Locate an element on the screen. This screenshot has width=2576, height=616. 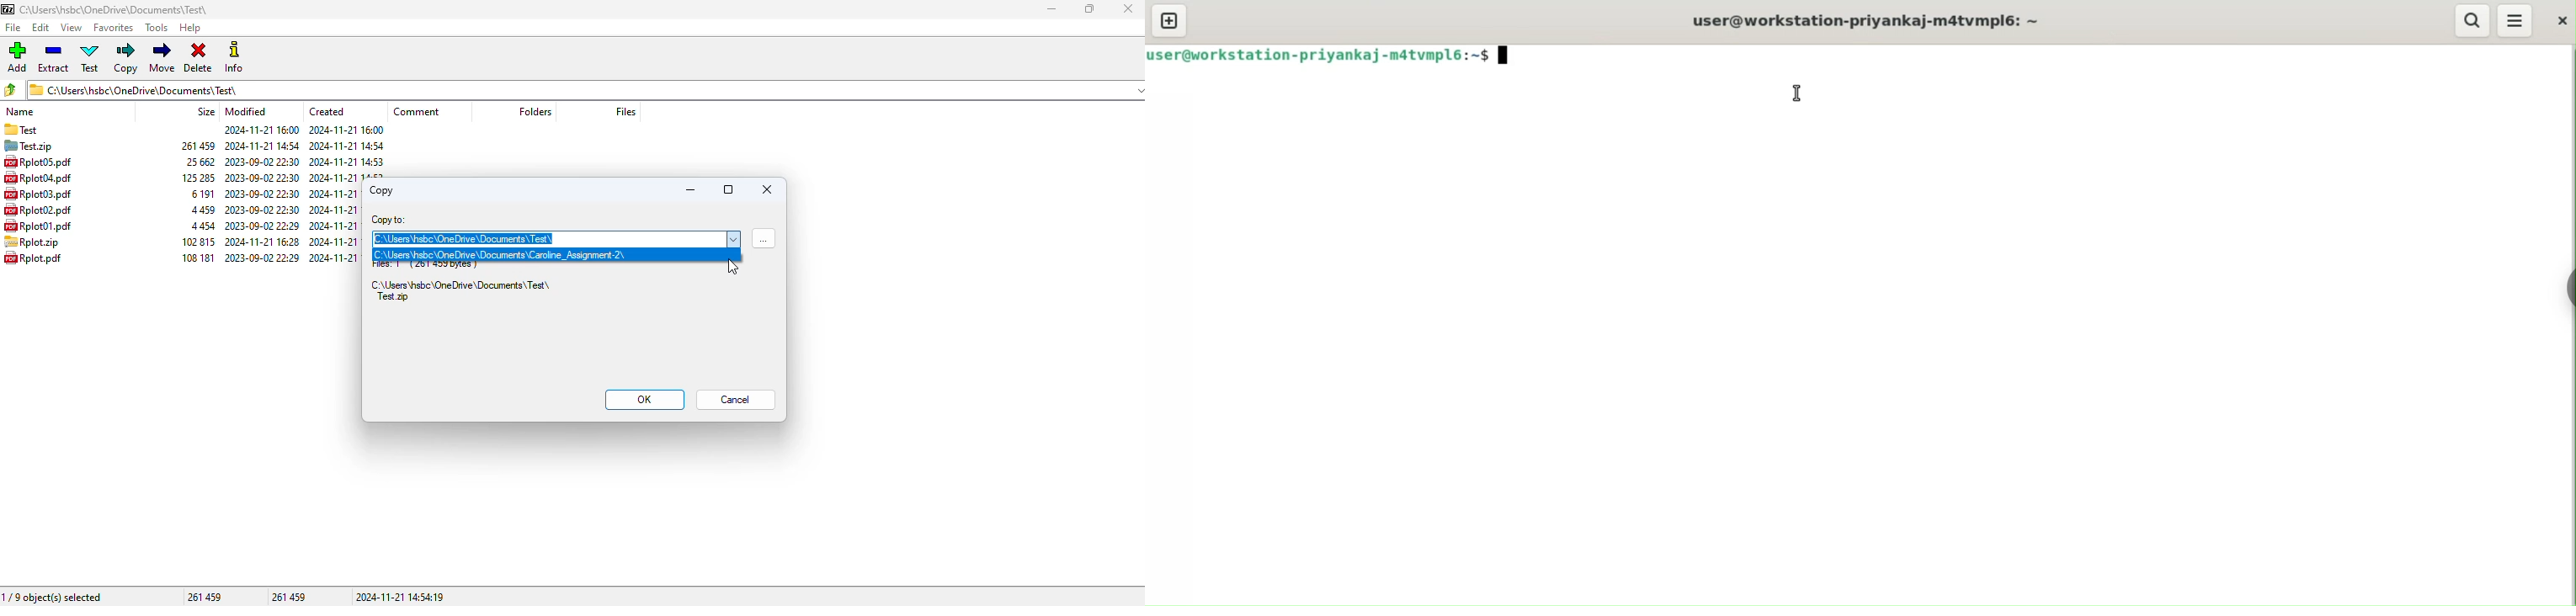
modified date & time is located at coordinates (262, 194).